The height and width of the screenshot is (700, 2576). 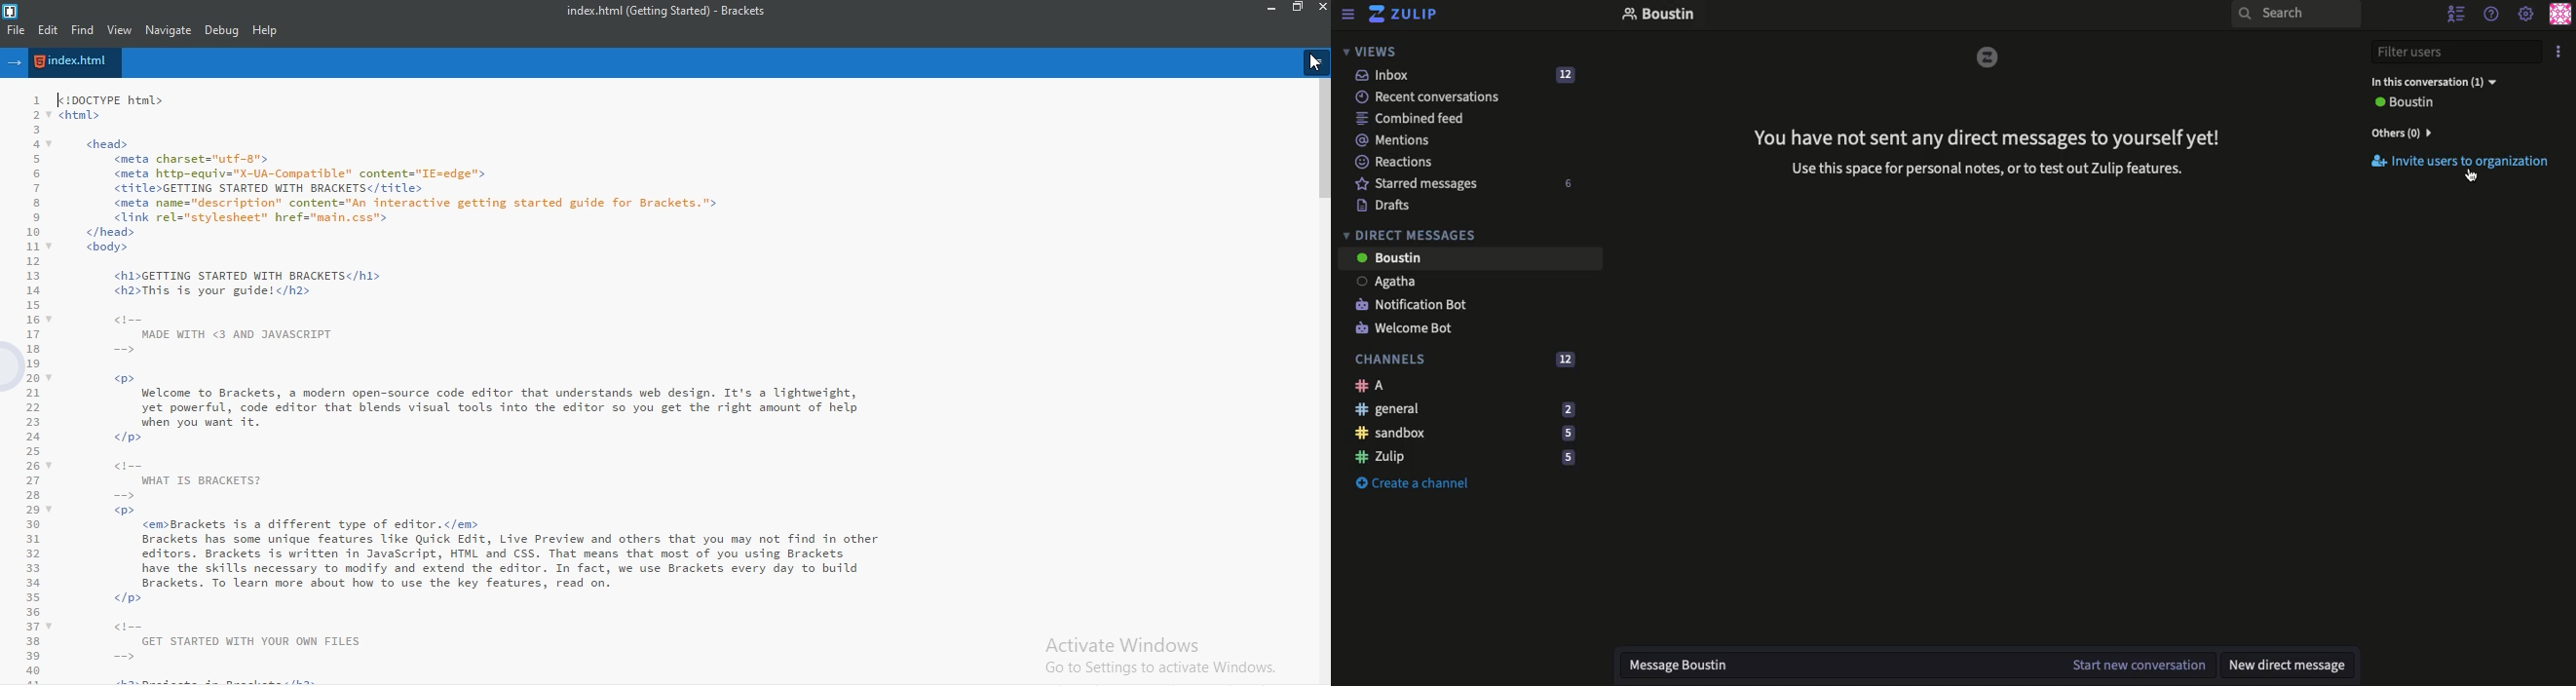 What do you see at coordinates (2401, 103) in the screenshot?
I see `User` at bounding box center [2401, 103].